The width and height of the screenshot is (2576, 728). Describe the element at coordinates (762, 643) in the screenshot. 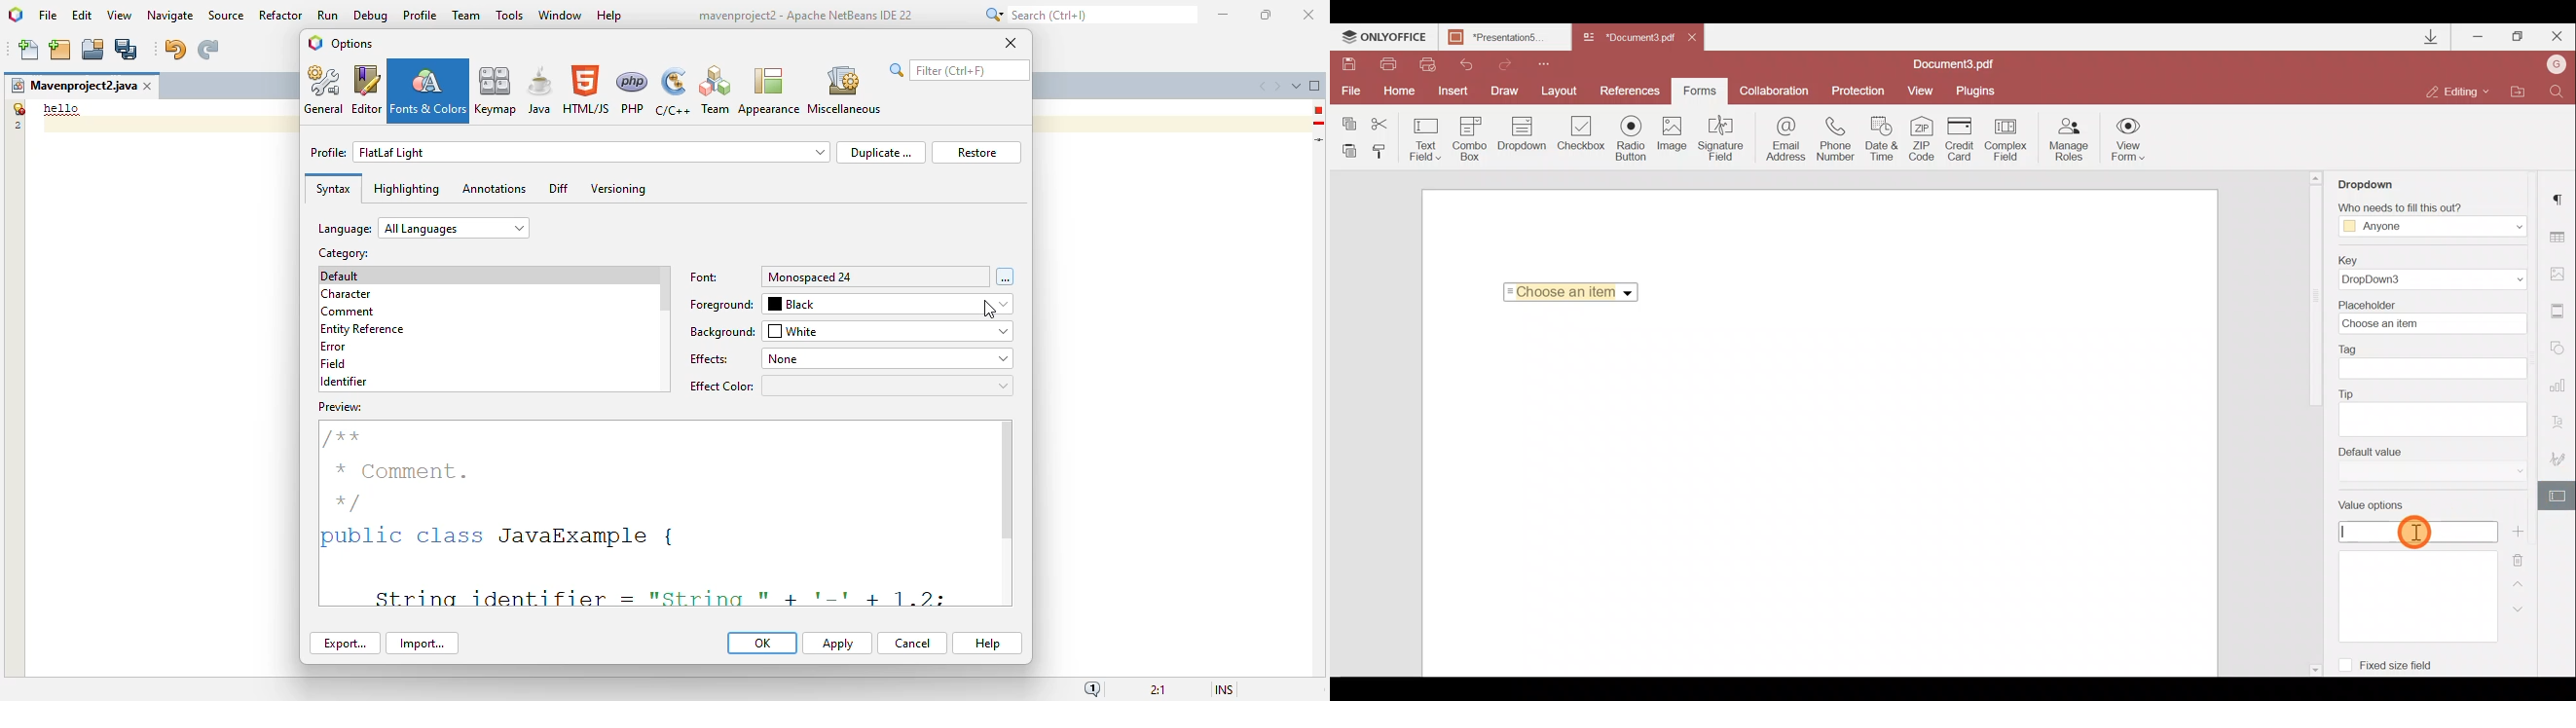

I see `OK` at that location.